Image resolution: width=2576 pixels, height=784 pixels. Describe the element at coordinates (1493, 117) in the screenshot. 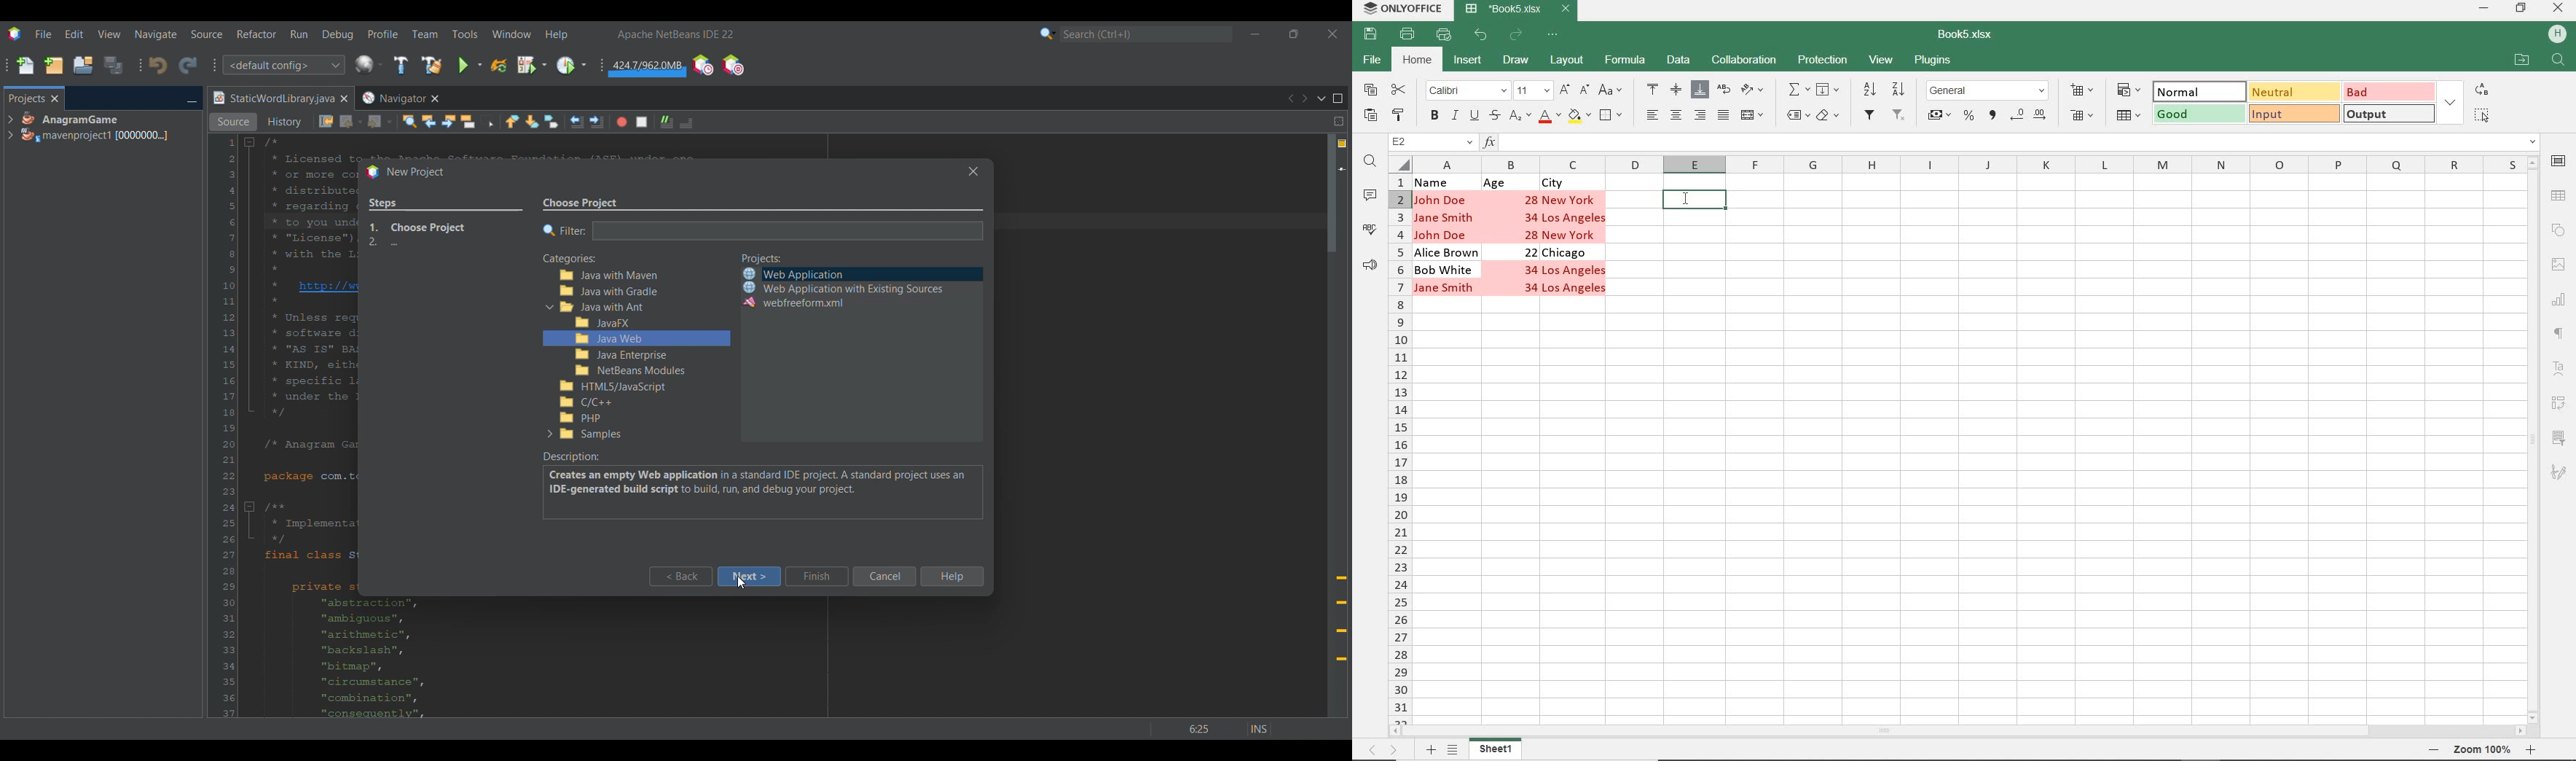

I see `STRIKETHROUGH` at that location.